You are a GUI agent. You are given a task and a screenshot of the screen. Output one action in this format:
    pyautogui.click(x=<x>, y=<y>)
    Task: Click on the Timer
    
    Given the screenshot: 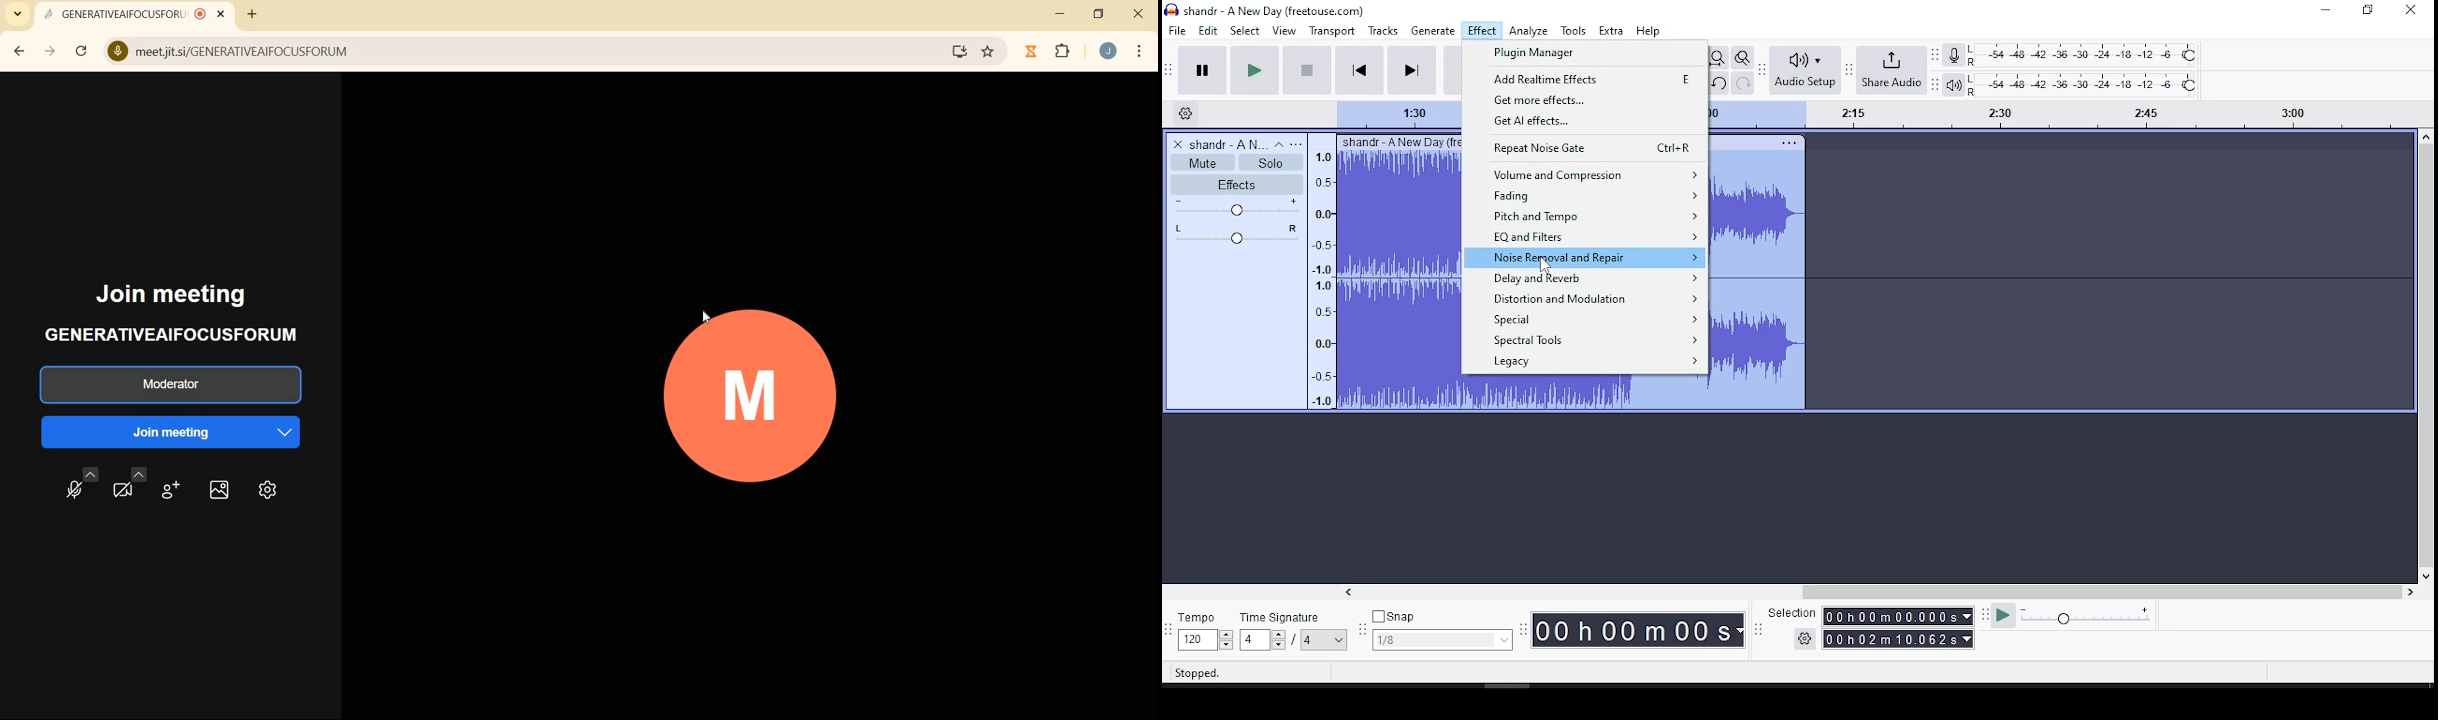 What is the action you would take?
    pyautogui.click(x=1635, y=632)
    